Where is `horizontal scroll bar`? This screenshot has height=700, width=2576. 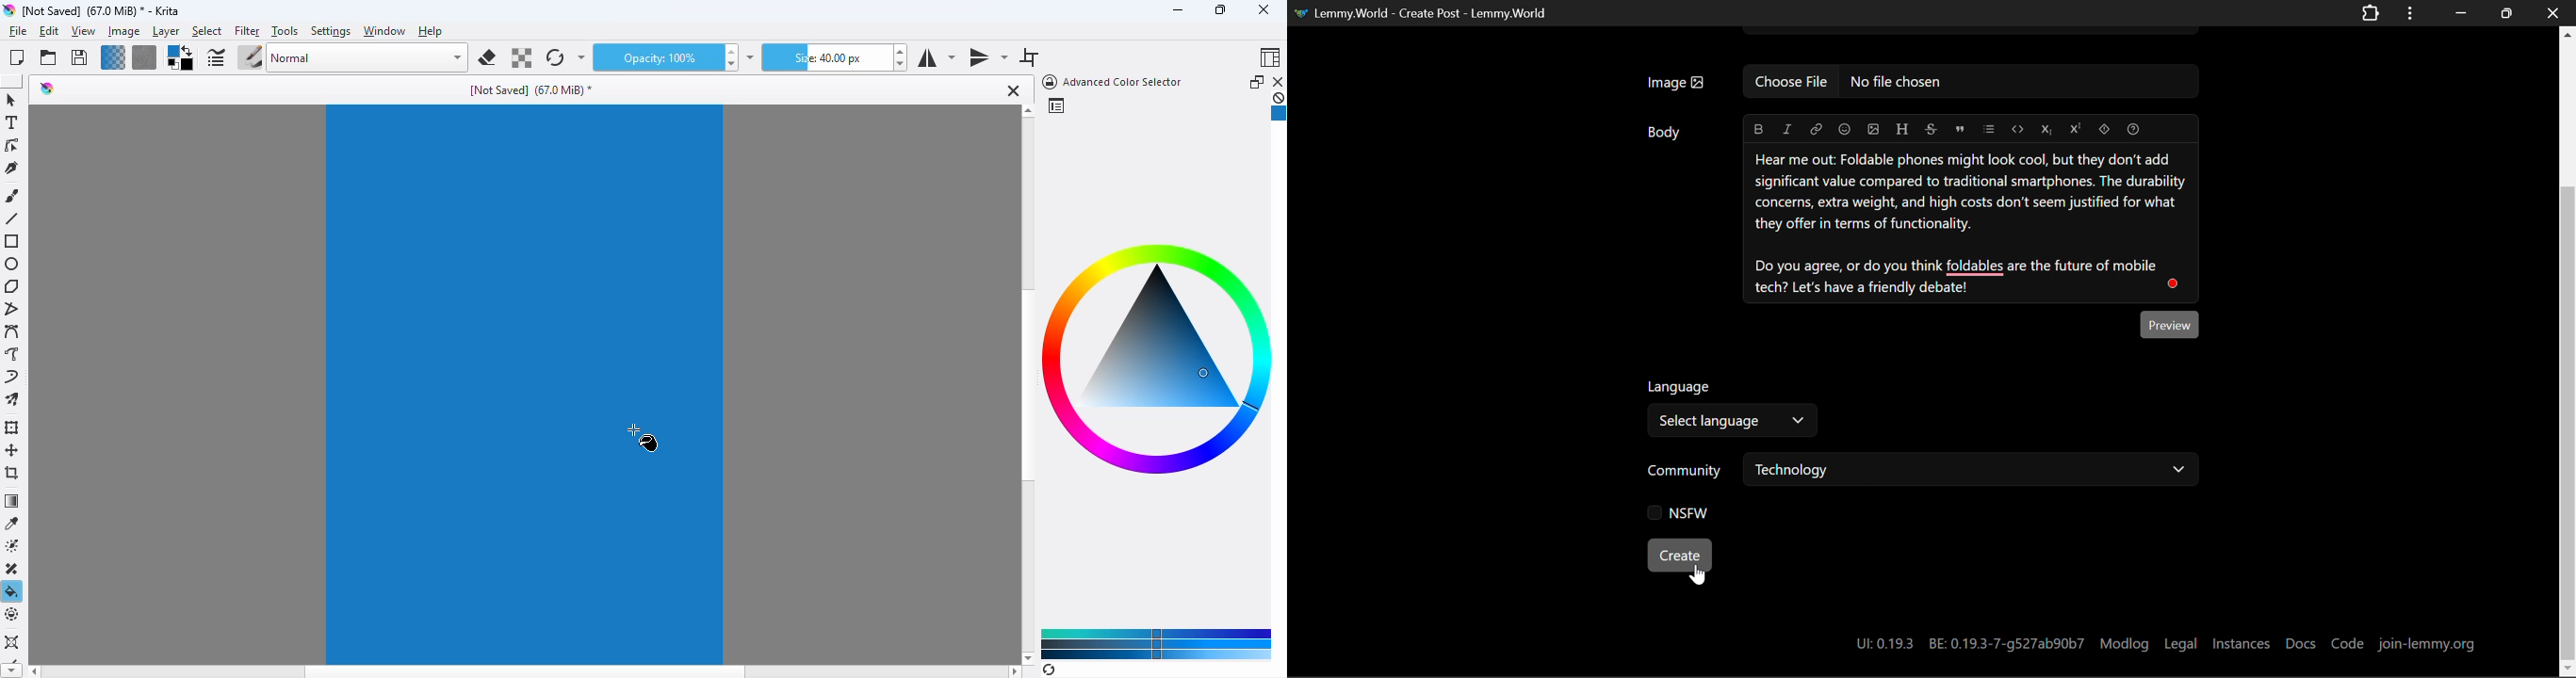 horizontal scroll bar is located at coordinates (526, 672).